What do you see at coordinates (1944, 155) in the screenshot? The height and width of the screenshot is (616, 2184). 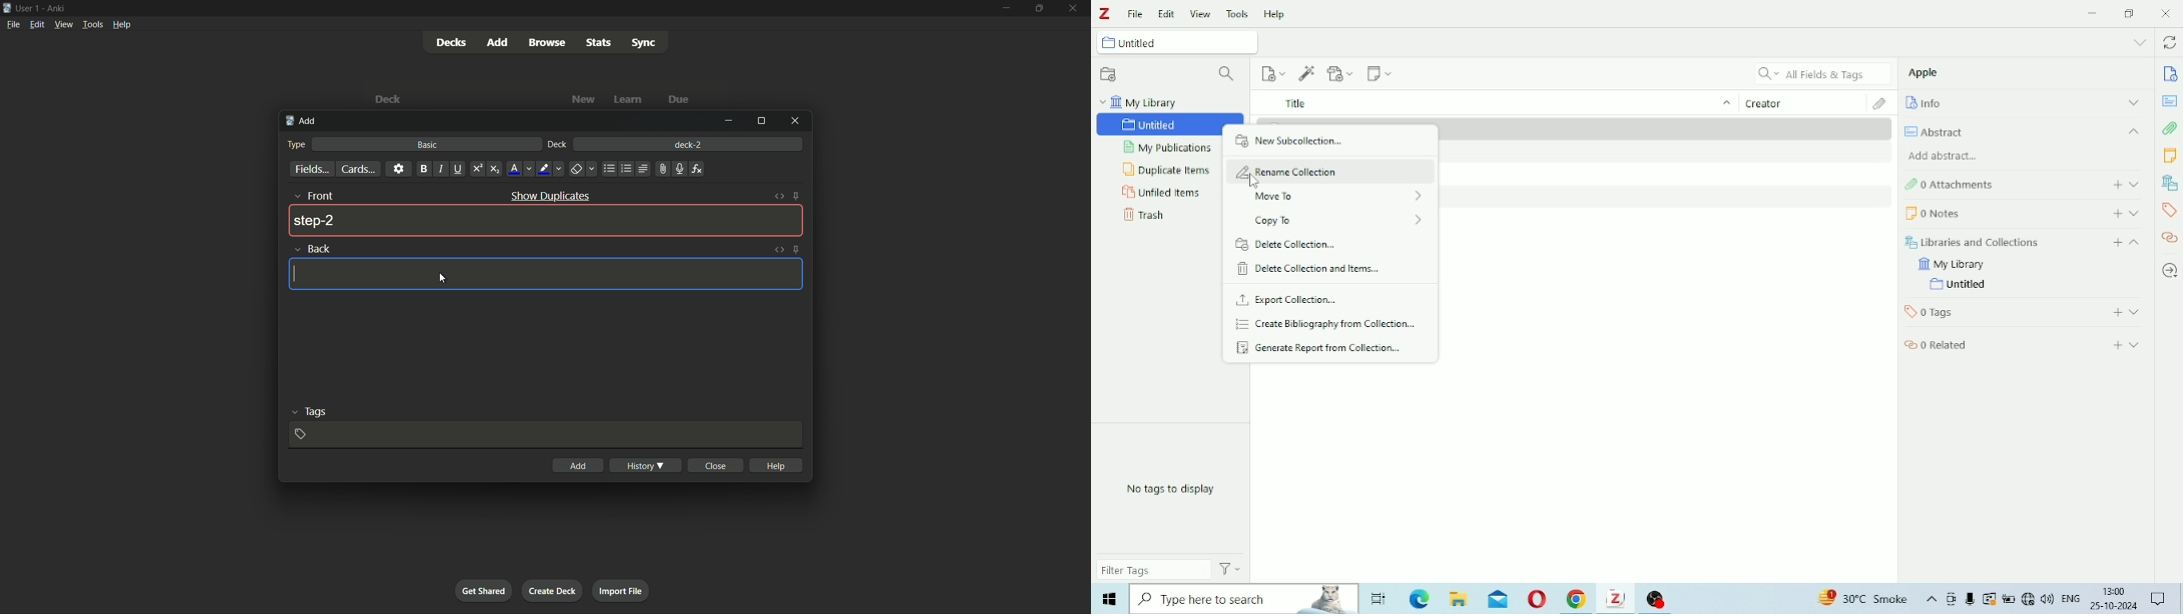 I see `Add abstract` at bounding box center [1944, 155].